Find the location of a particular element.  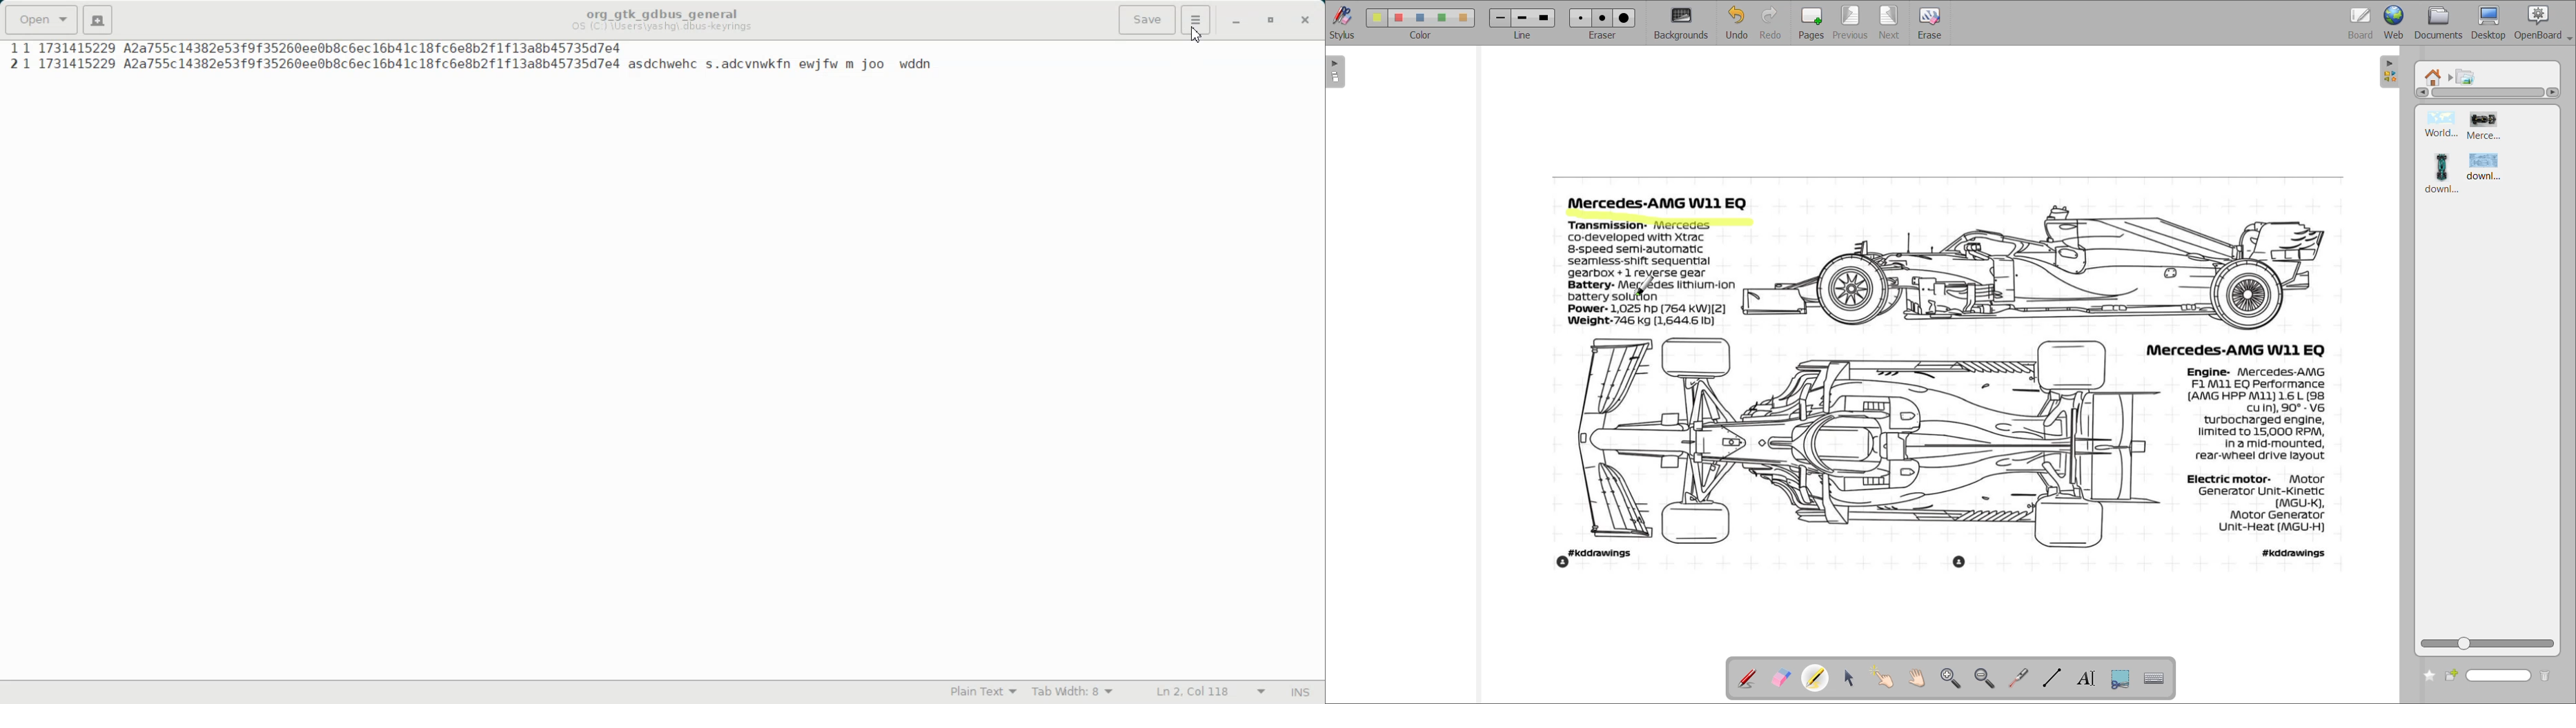

Save is located at coordinates (1146, 20).